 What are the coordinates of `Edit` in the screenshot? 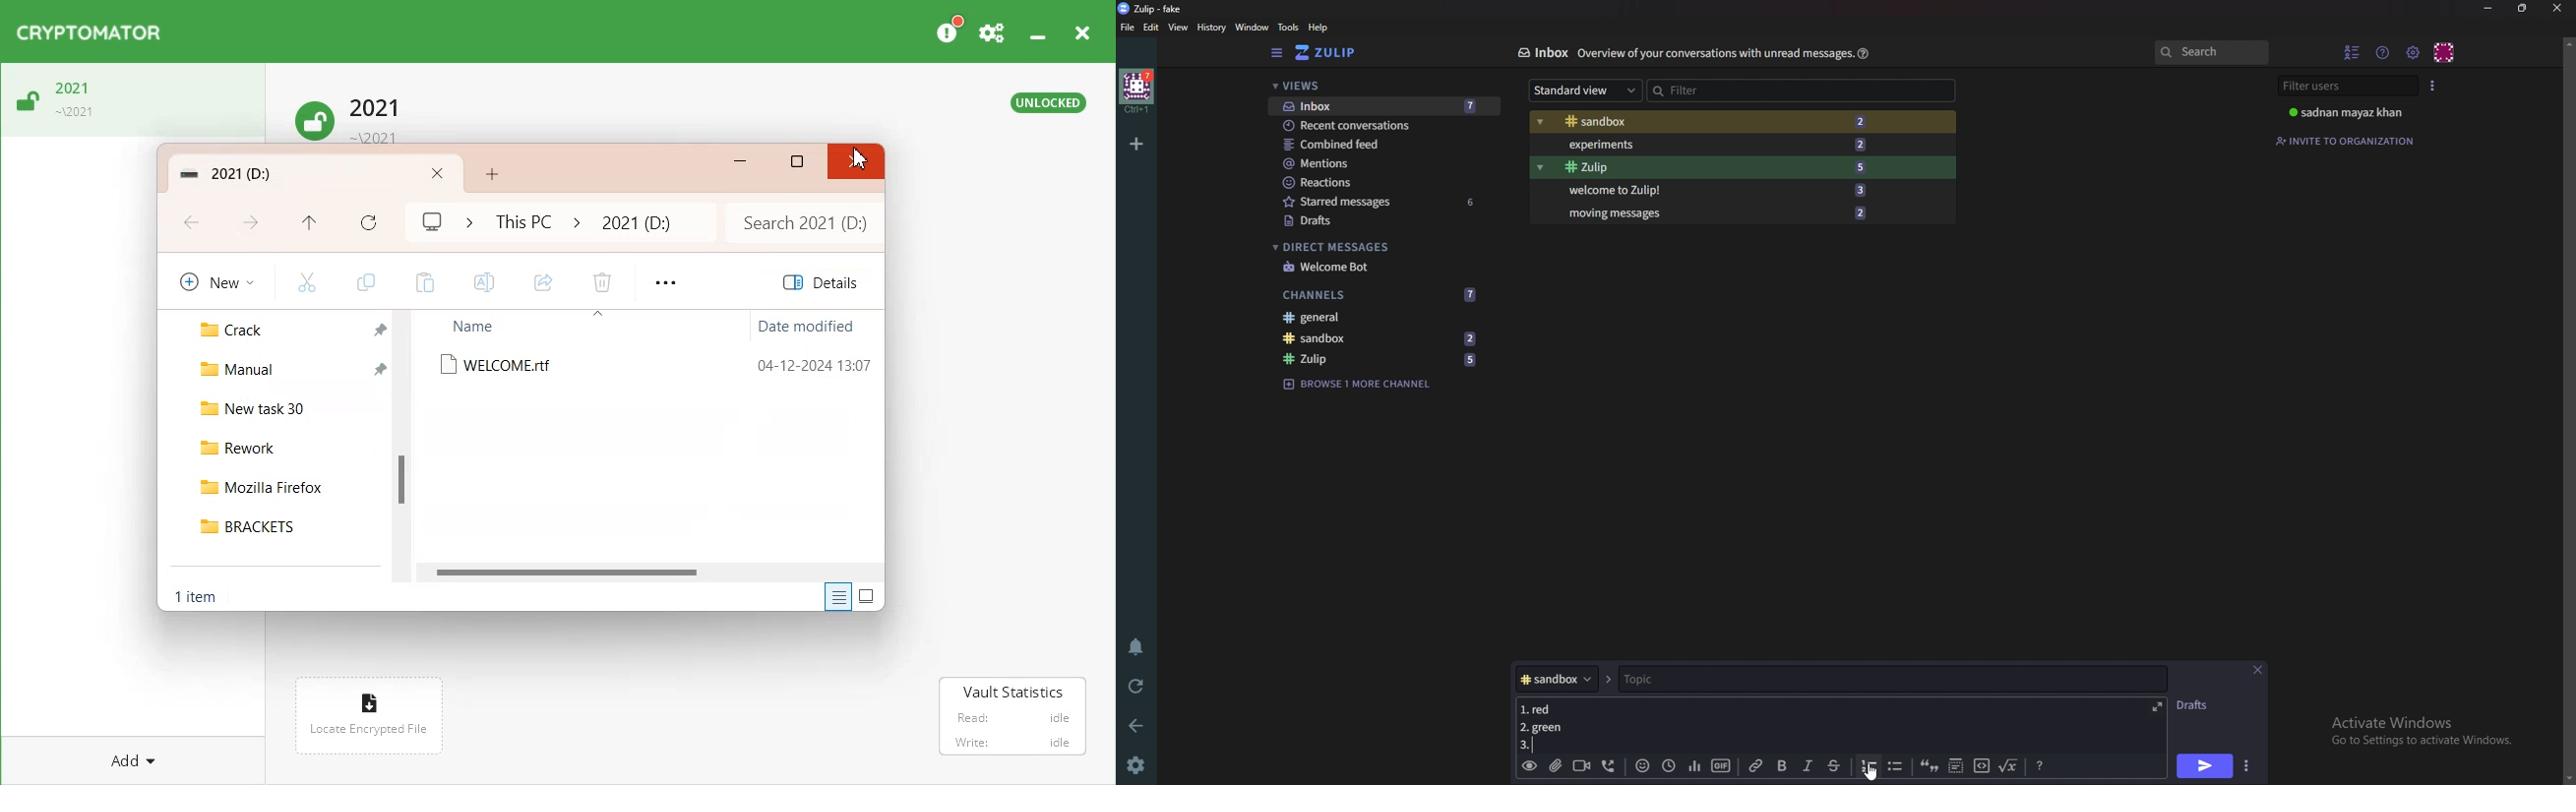 It's located at (1152, 27).